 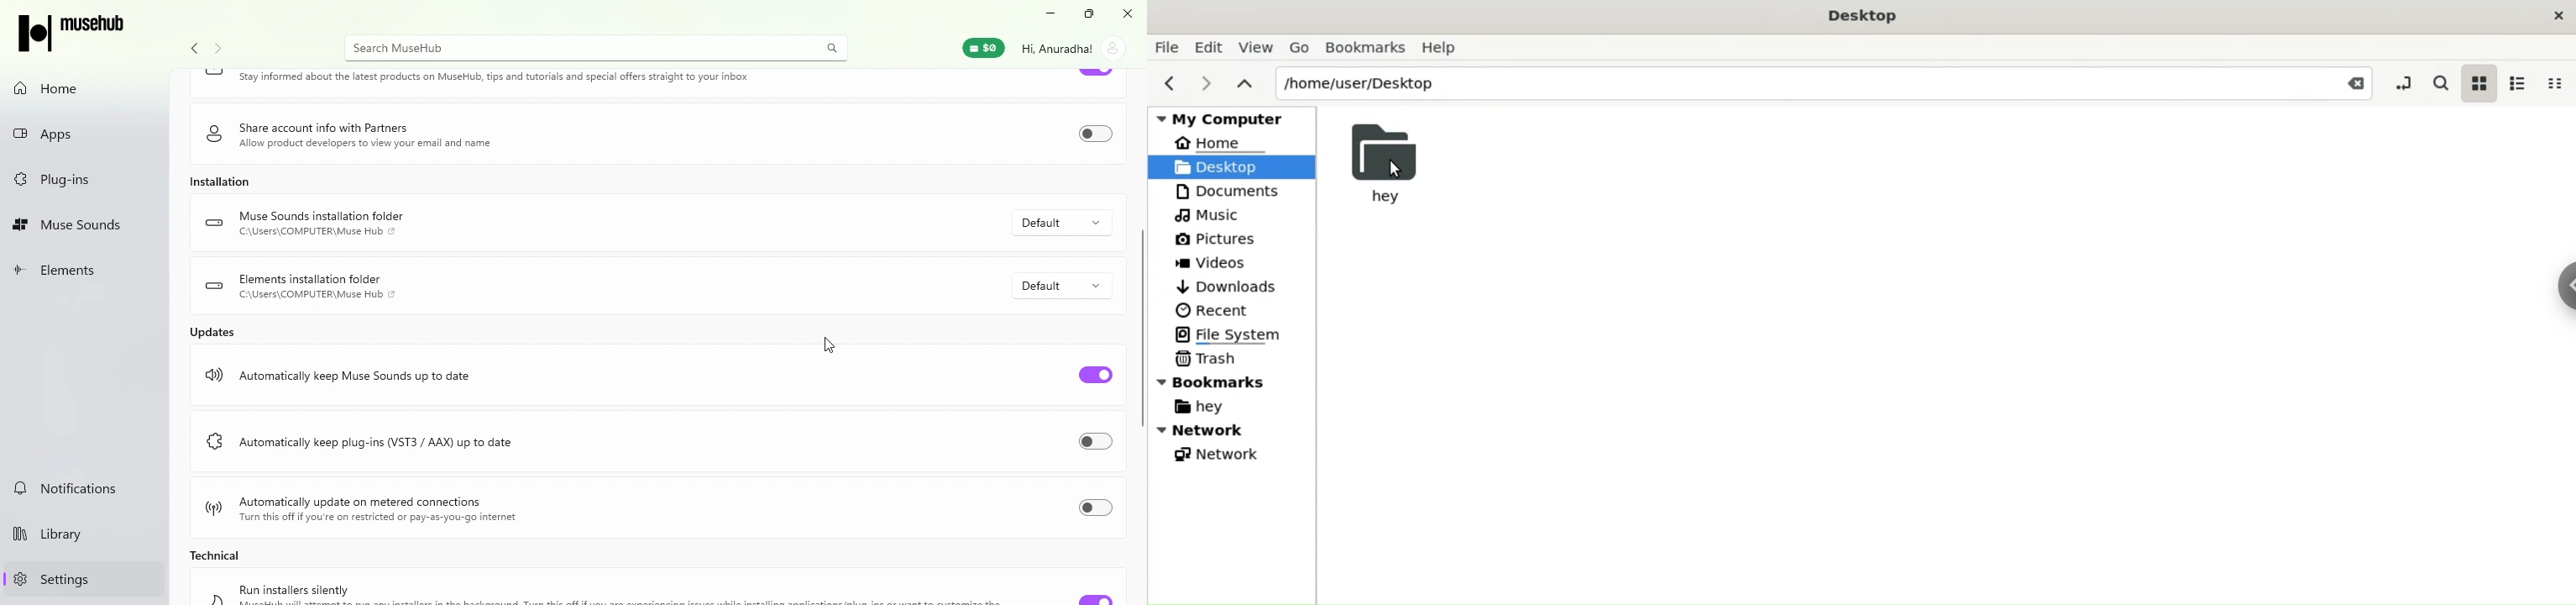 I want to click on Default, so click(x=1060, y=285).